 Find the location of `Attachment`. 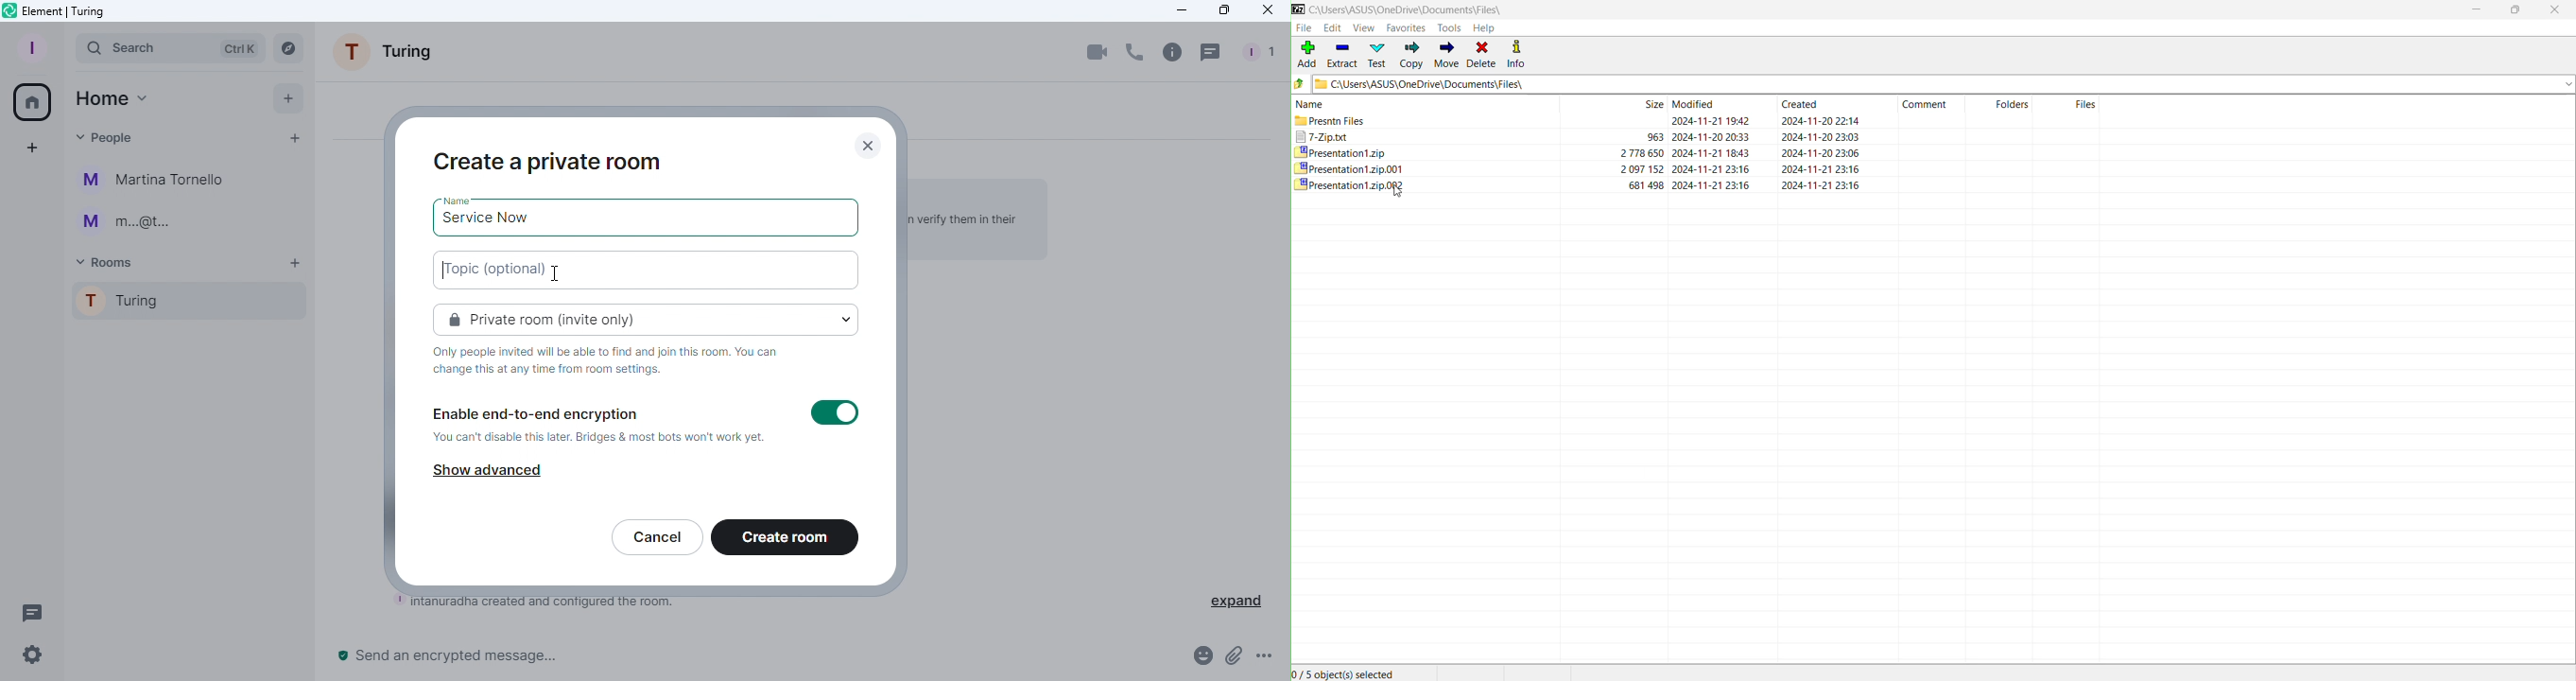

Attachment is located at coordinates (1233, 661).